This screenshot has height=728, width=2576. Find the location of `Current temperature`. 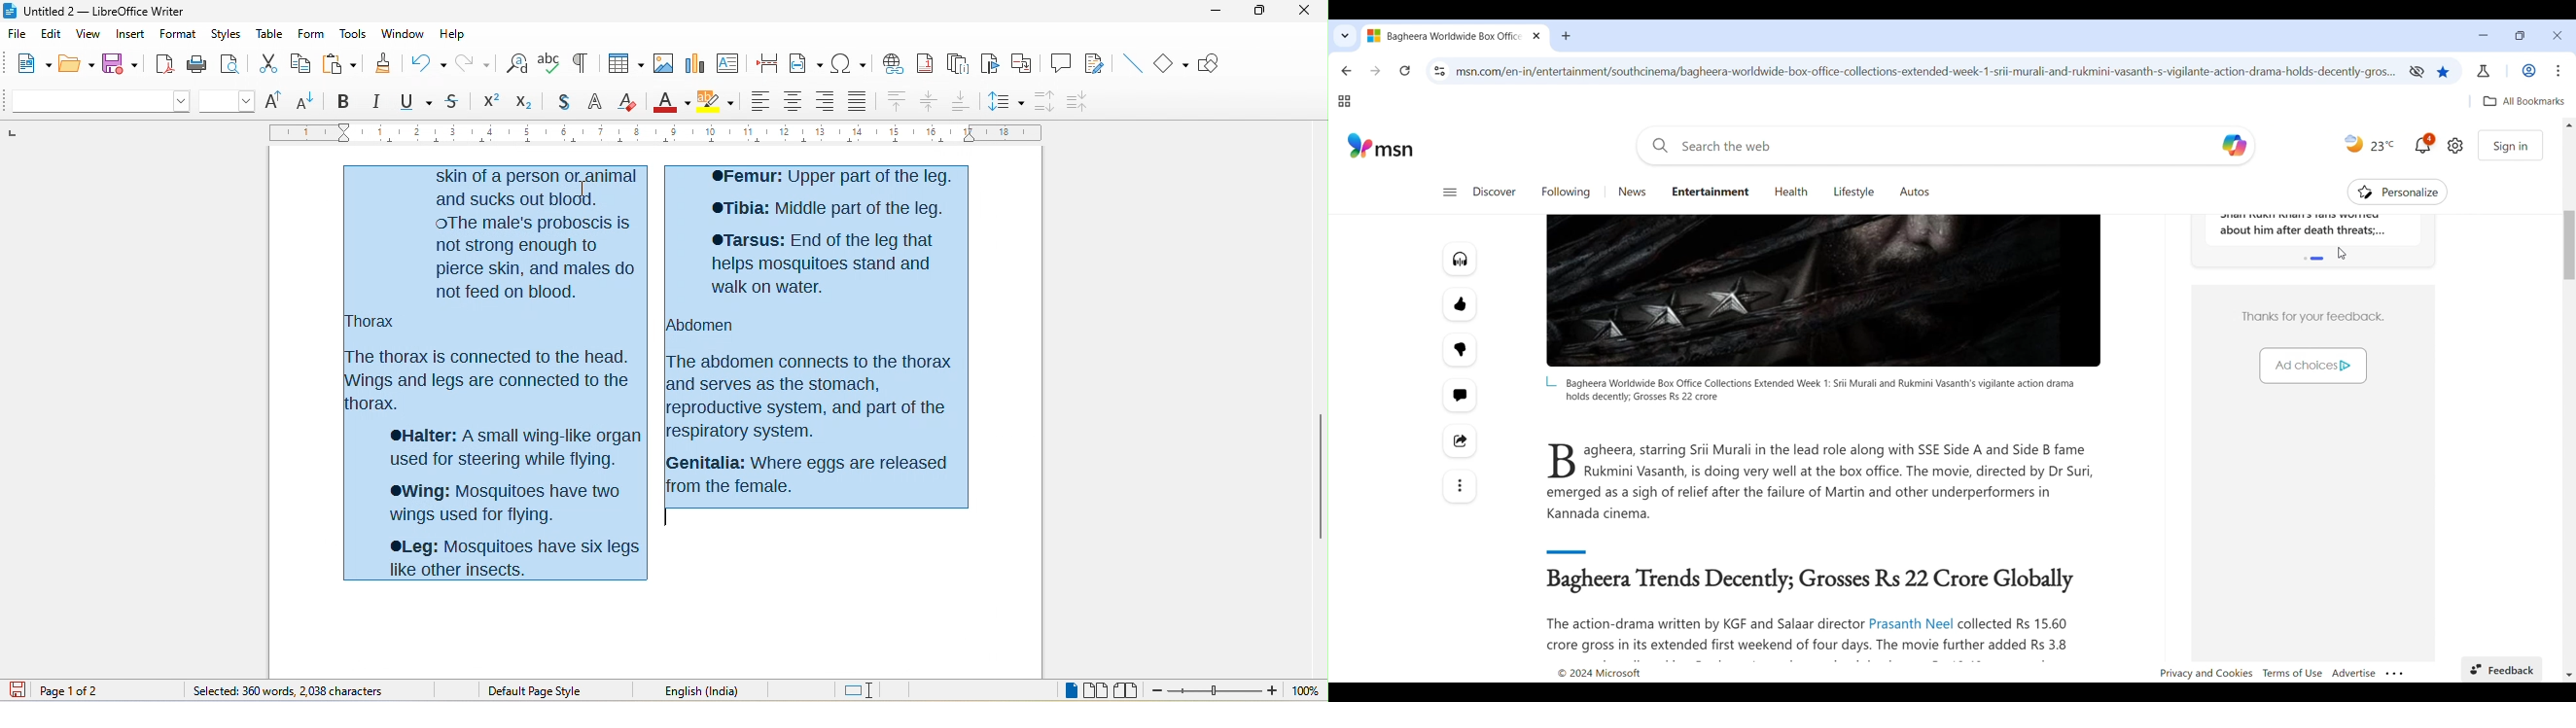

Current temperature is located at coordinates (2383, 146).